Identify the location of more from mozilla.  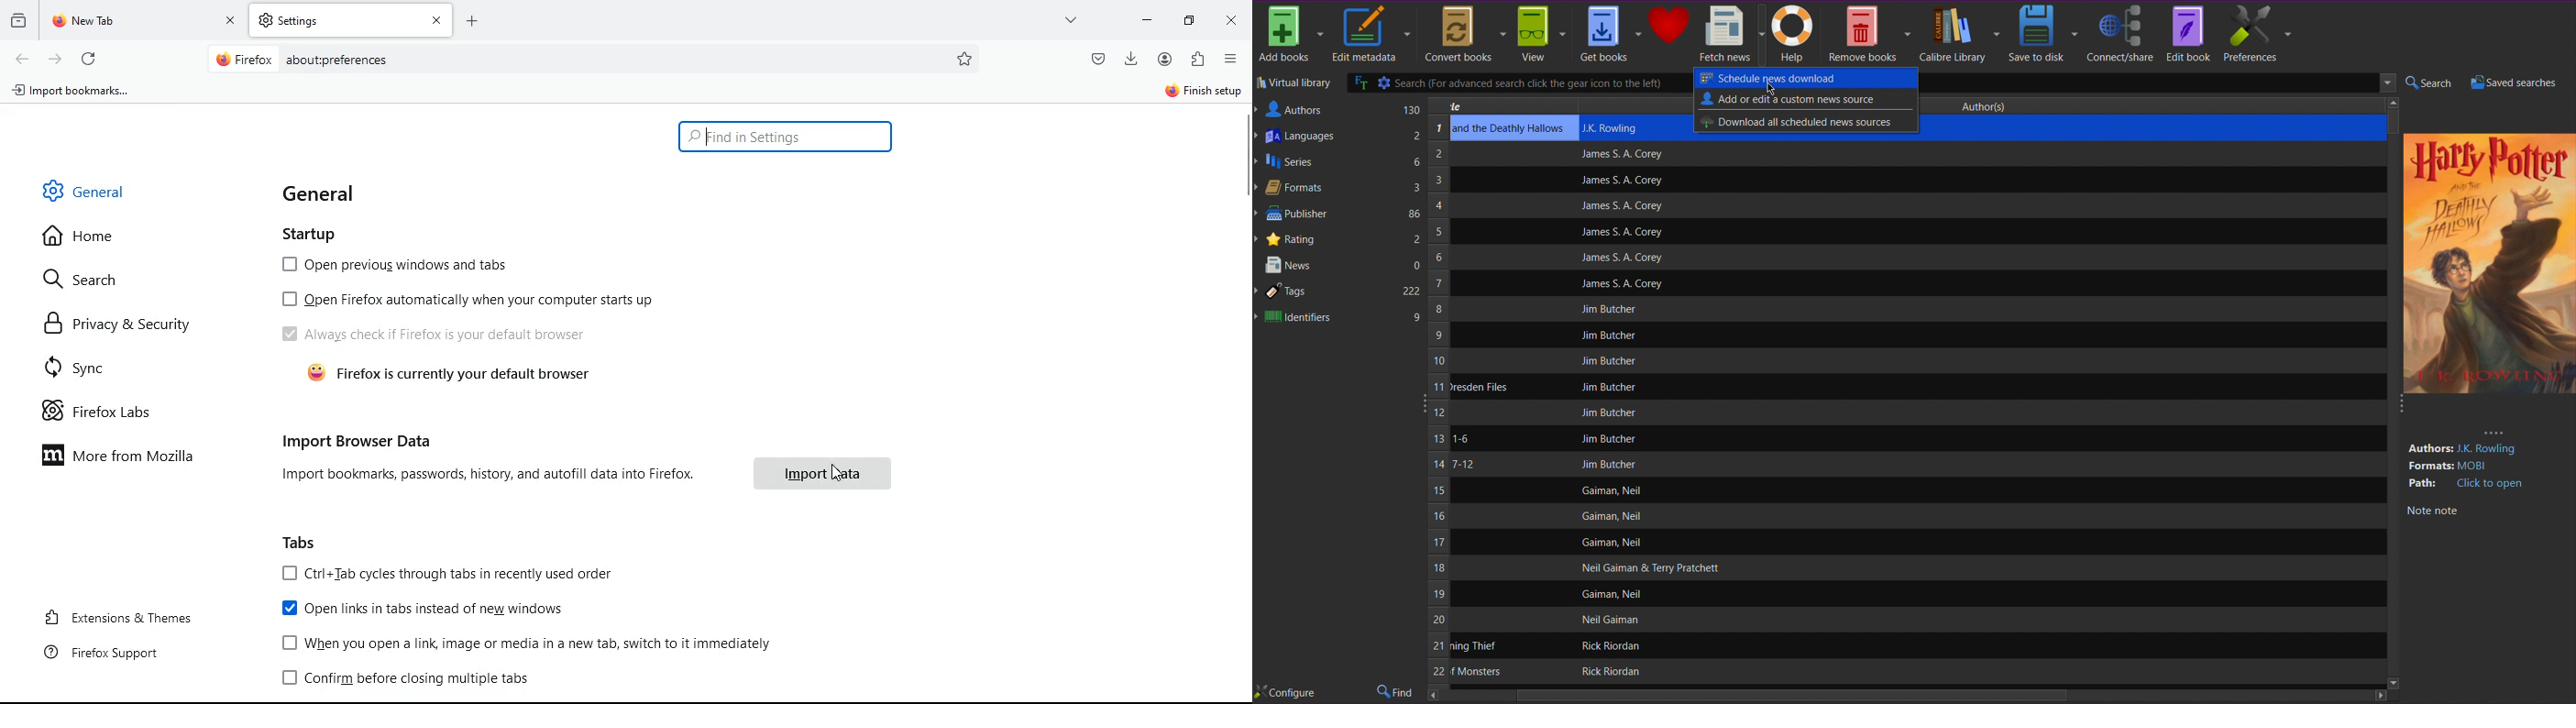
(131, 454).